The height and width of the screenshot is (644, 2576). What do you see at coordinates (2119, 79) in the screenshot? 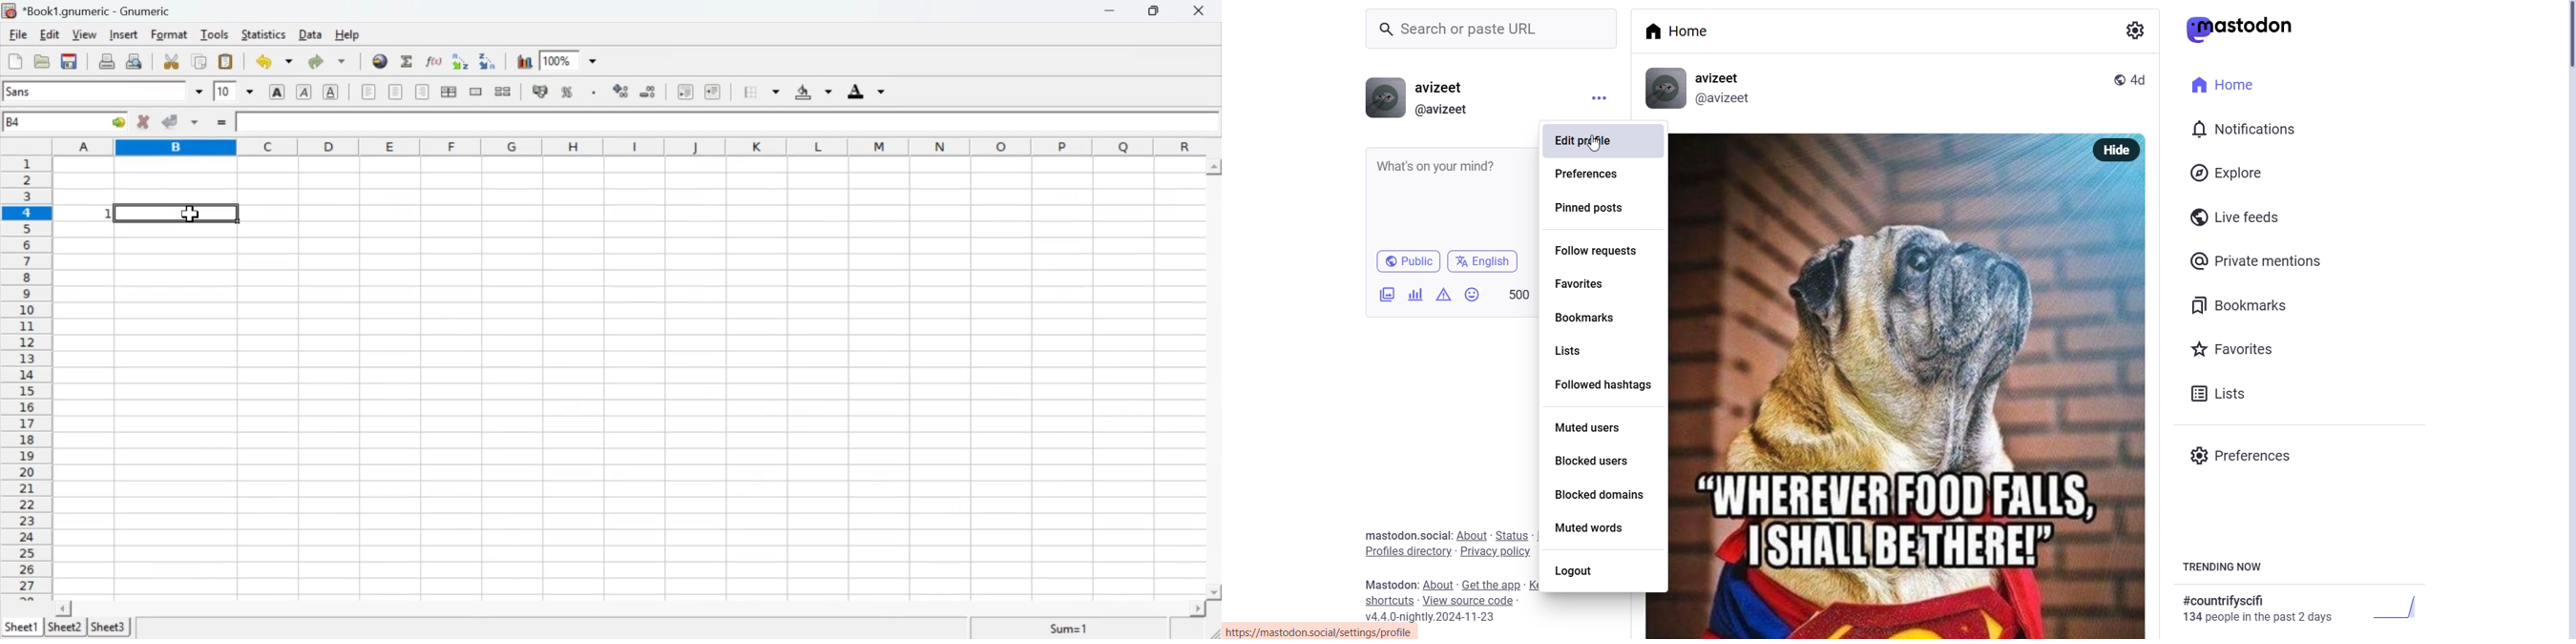
I see `public` at bounding box center [2119, 79].